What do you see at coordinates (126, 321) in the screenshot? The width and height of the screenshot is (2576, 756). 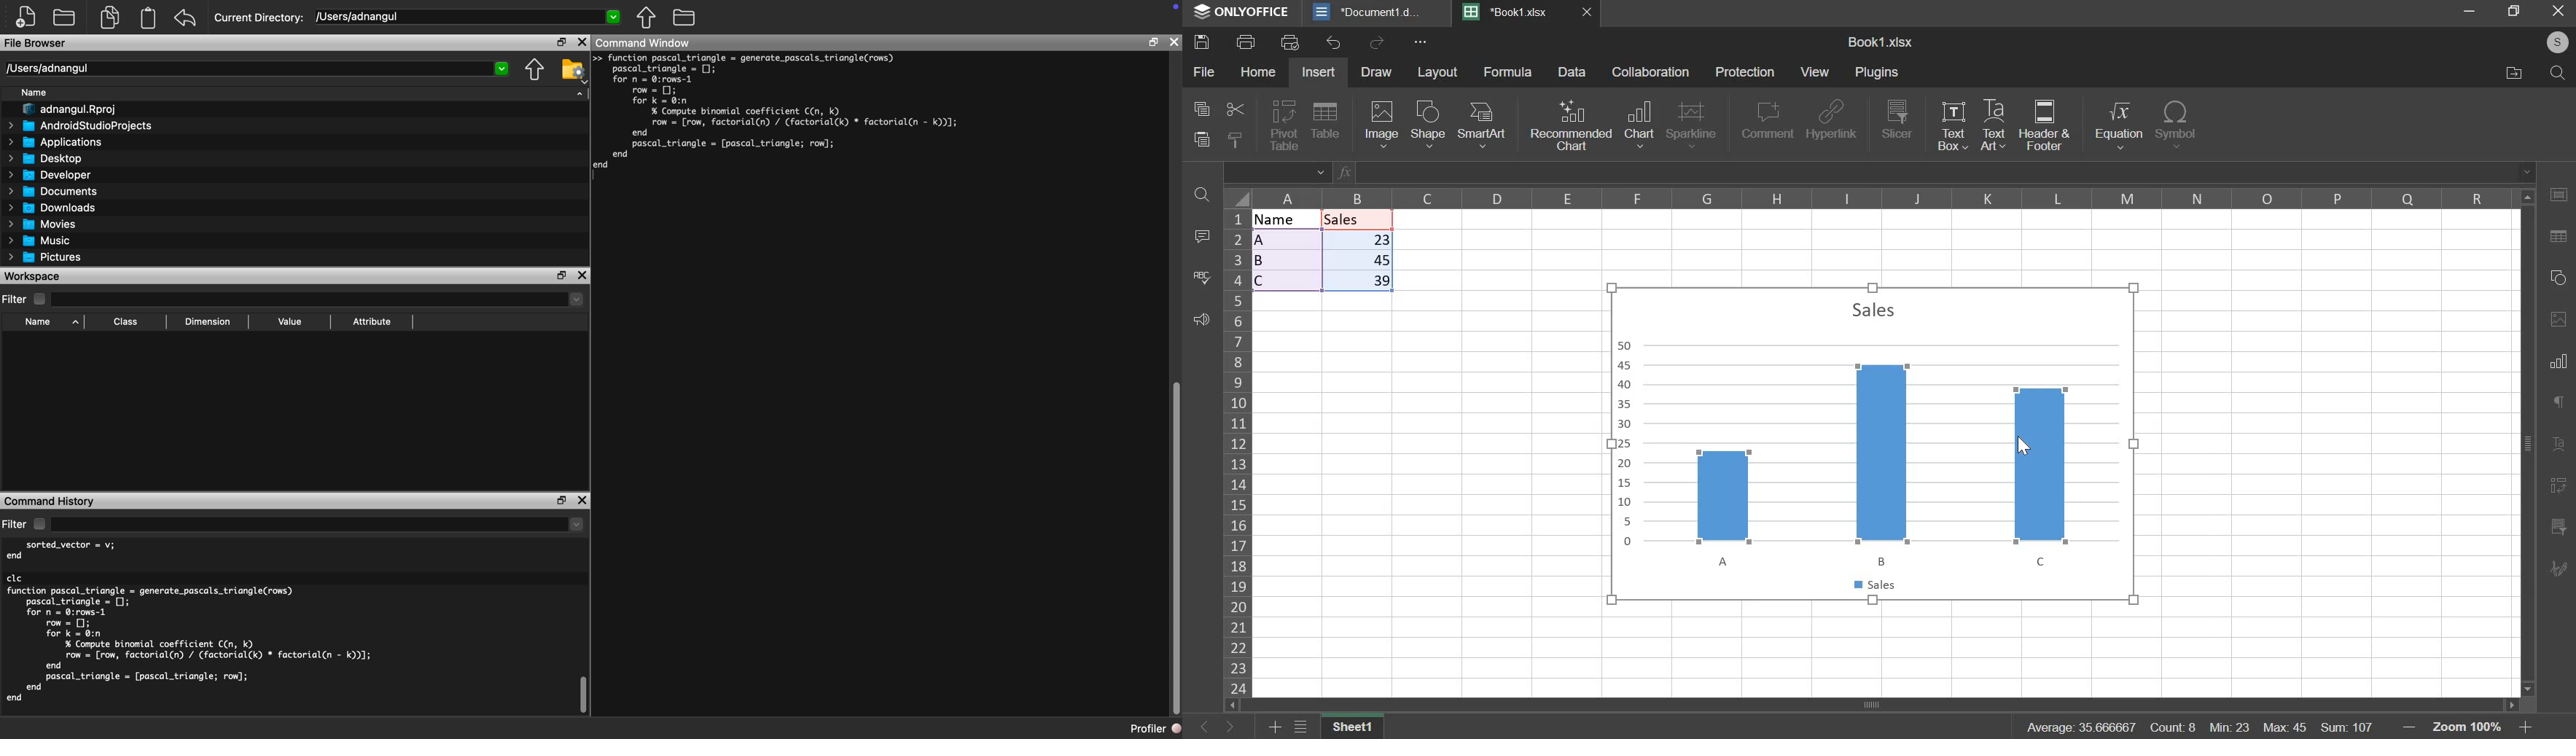 I see `Class` at bounding box center [126, 321].